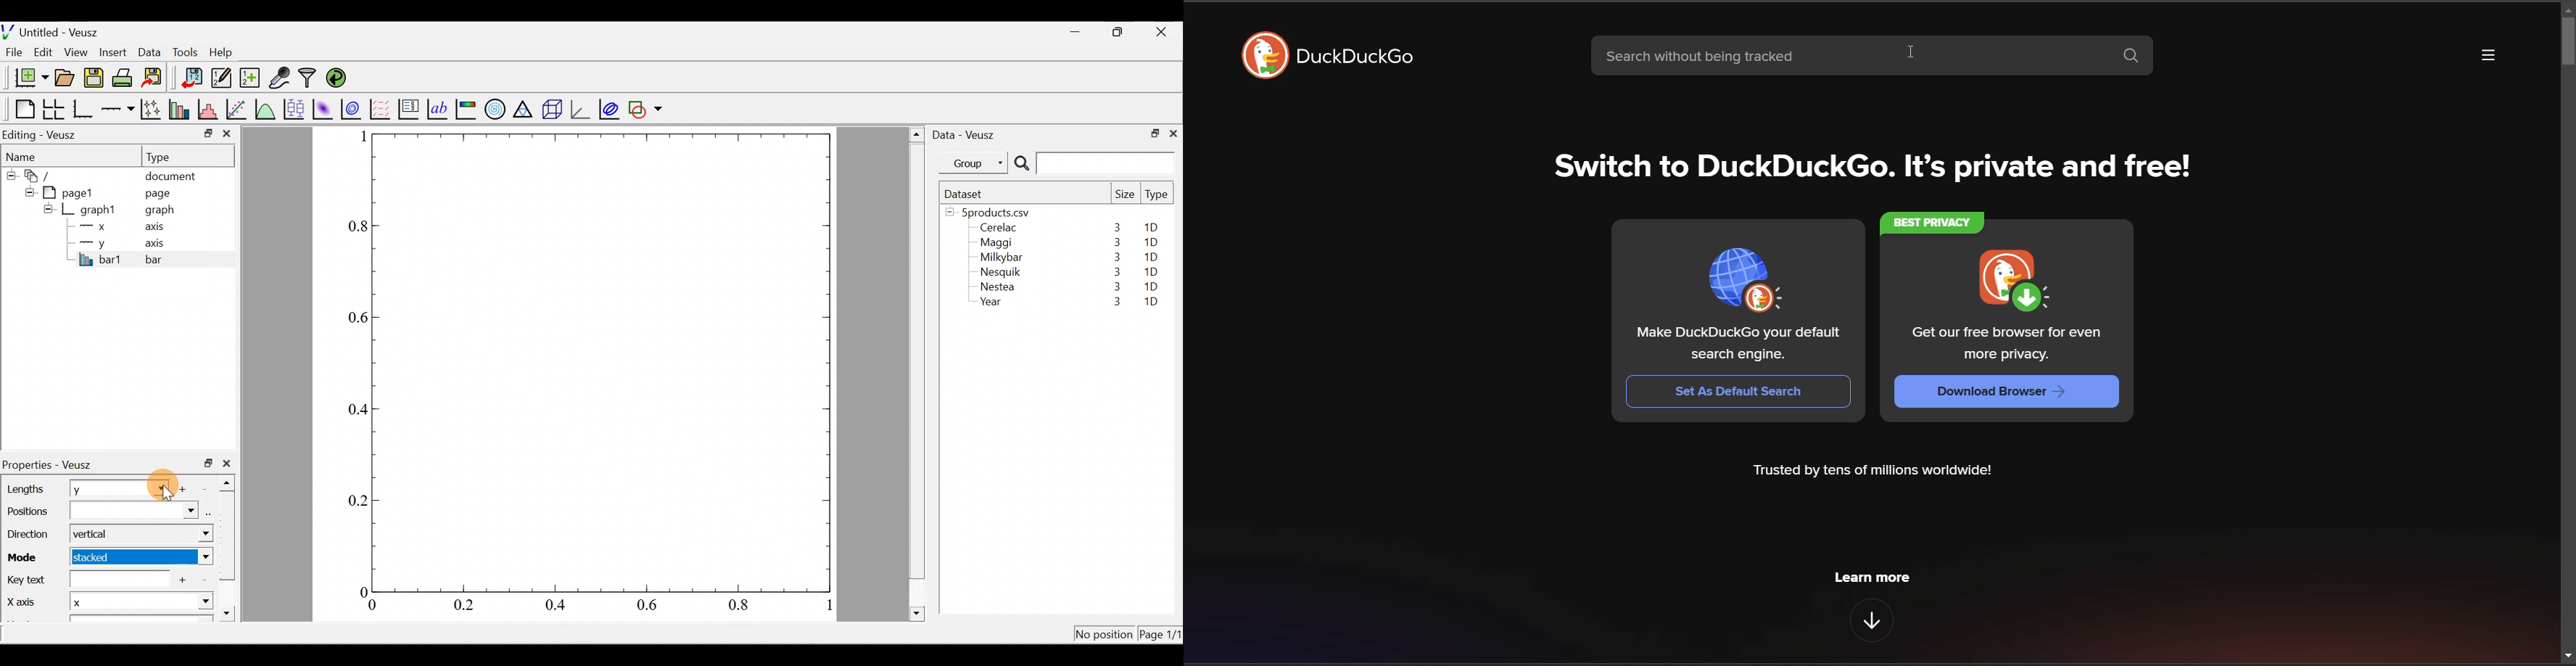 Image resolution: width=2576 pixels, height=672 pixels. Describe the element at coordinates (1151, 286) in the screenshot. I see `1D` at that location.